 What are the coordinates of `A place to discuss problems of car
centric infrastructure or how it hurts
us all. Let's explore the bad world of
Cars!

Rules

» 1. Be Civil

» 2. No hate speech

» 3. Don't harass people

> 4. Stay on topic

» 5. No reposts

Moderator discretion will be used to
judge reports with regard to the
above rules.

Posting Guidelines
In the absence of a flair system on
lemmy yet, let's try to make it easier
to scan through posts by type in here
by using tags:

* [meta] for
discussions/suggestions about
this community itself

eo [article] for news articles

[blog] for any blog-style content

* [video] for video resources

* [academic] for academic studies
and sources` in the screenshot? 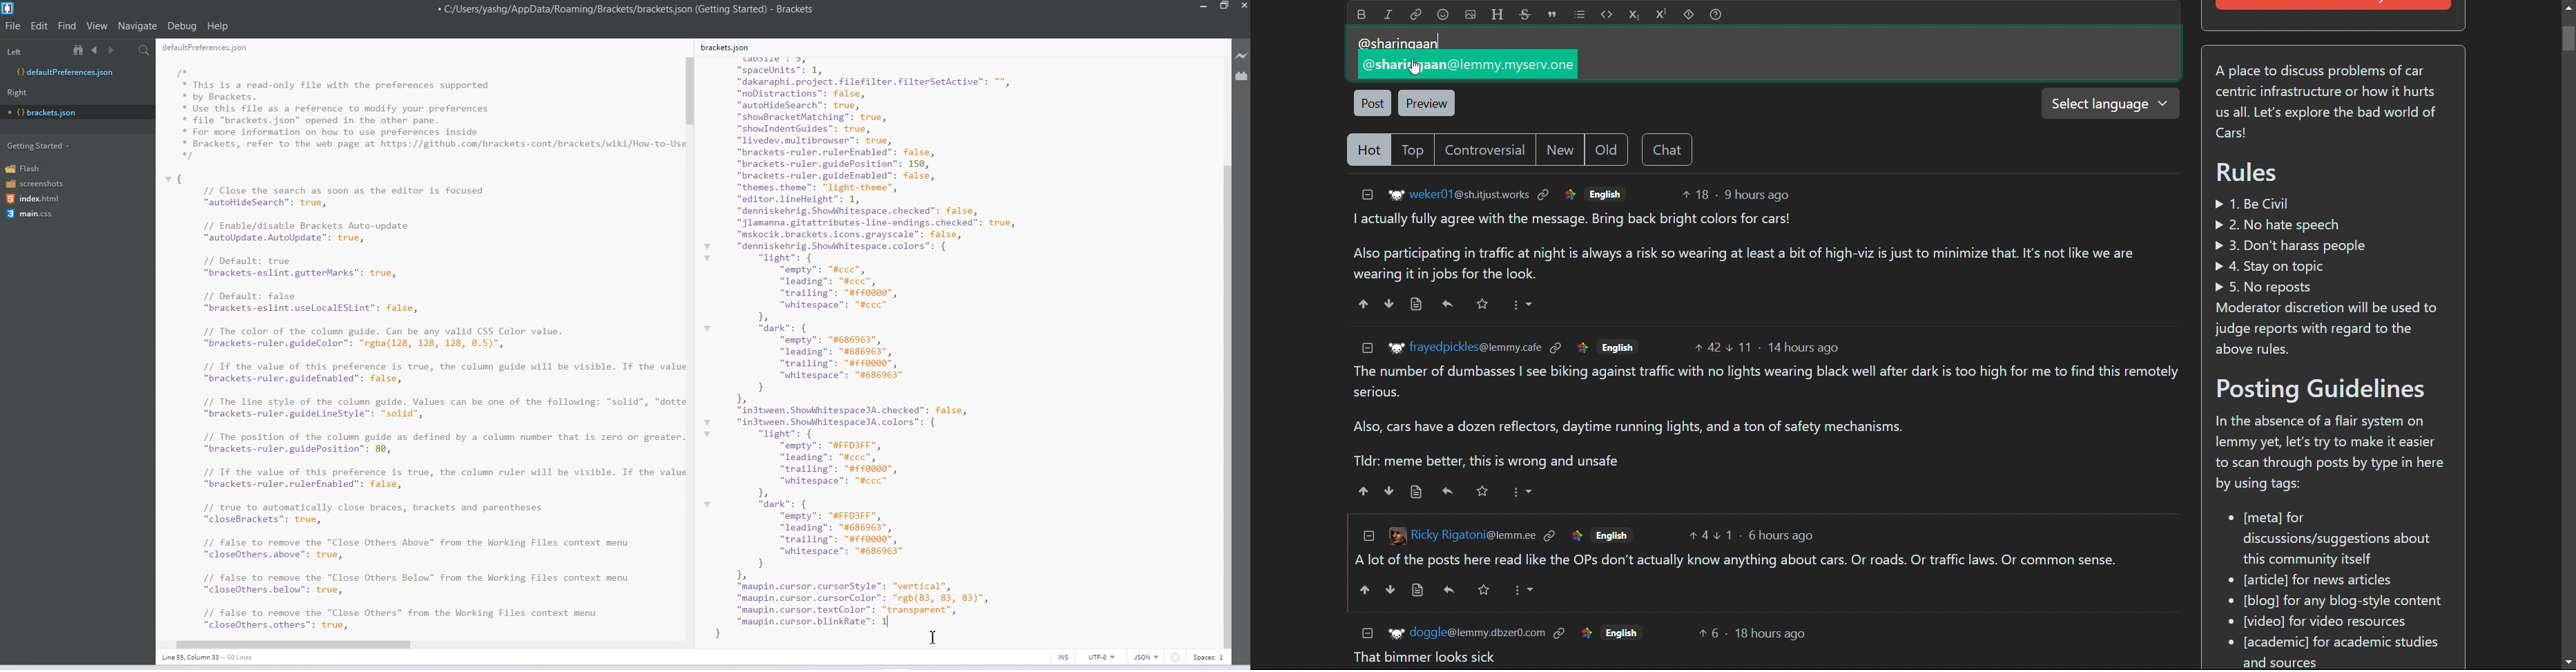 It's located at (2332, 362).